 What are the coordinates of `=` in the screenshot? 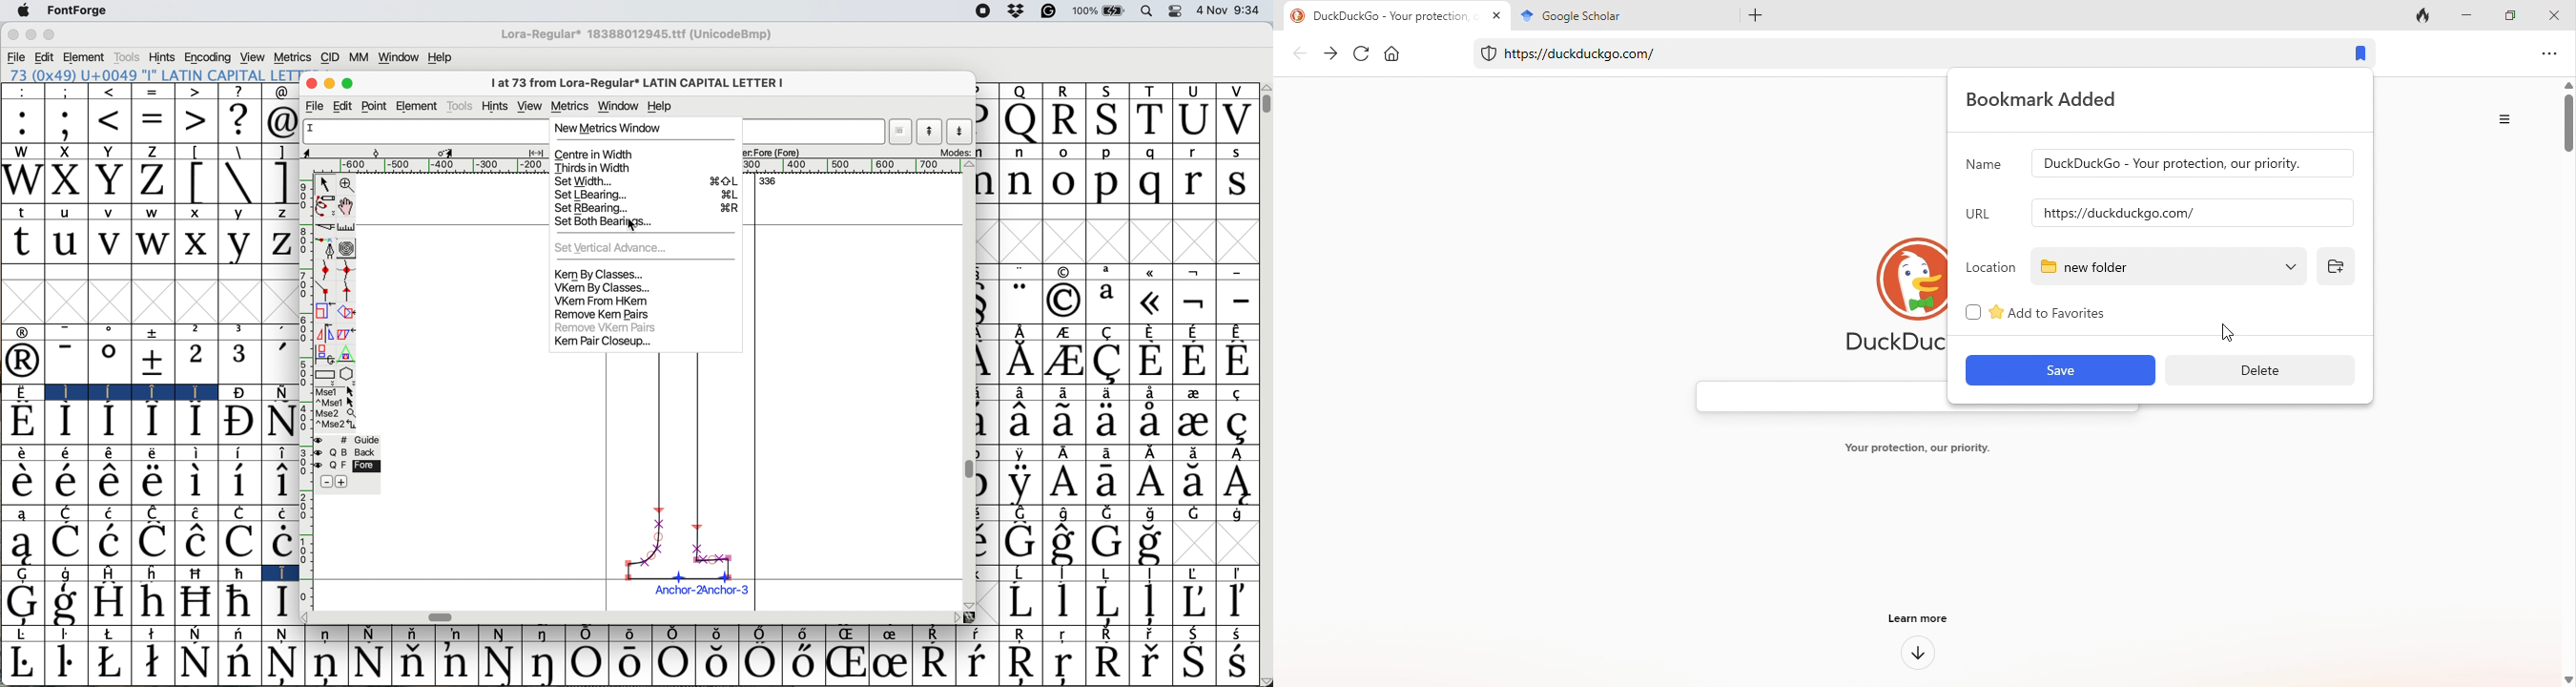 It's located at (155, 92).